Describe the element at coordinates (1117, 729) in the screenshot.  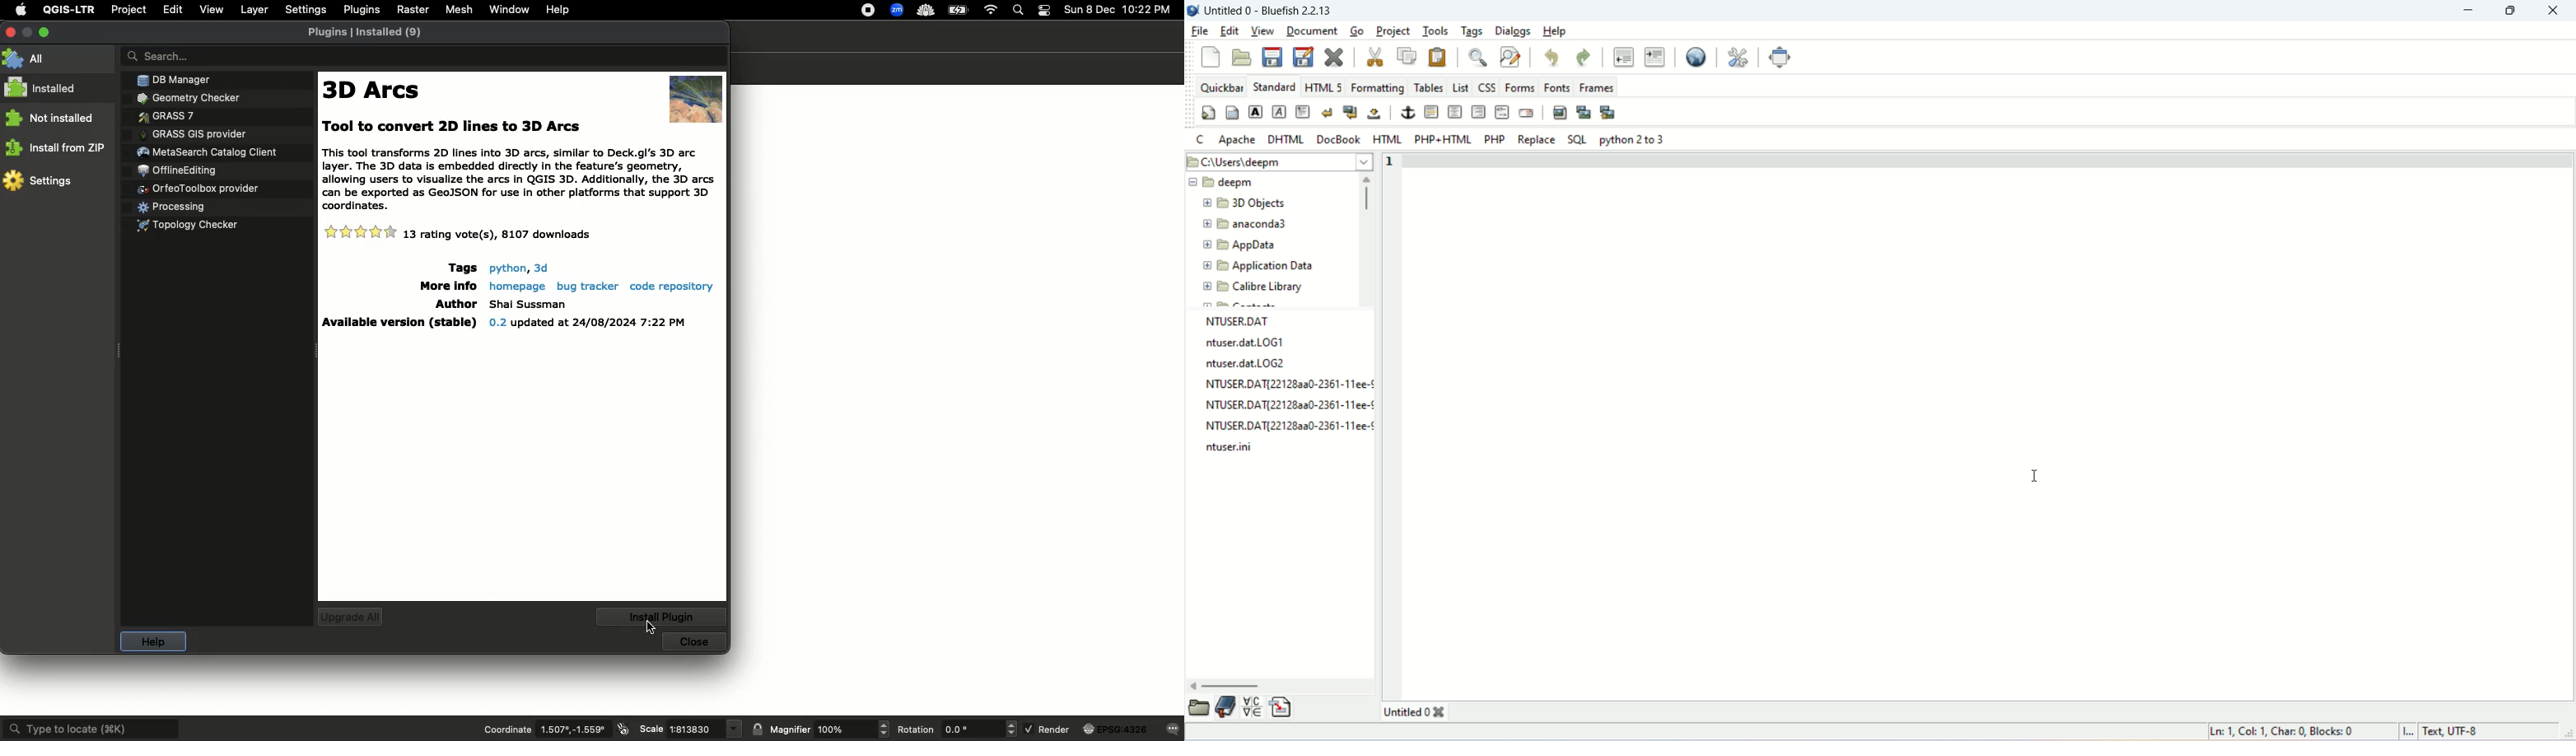
I see `globe` at that location.